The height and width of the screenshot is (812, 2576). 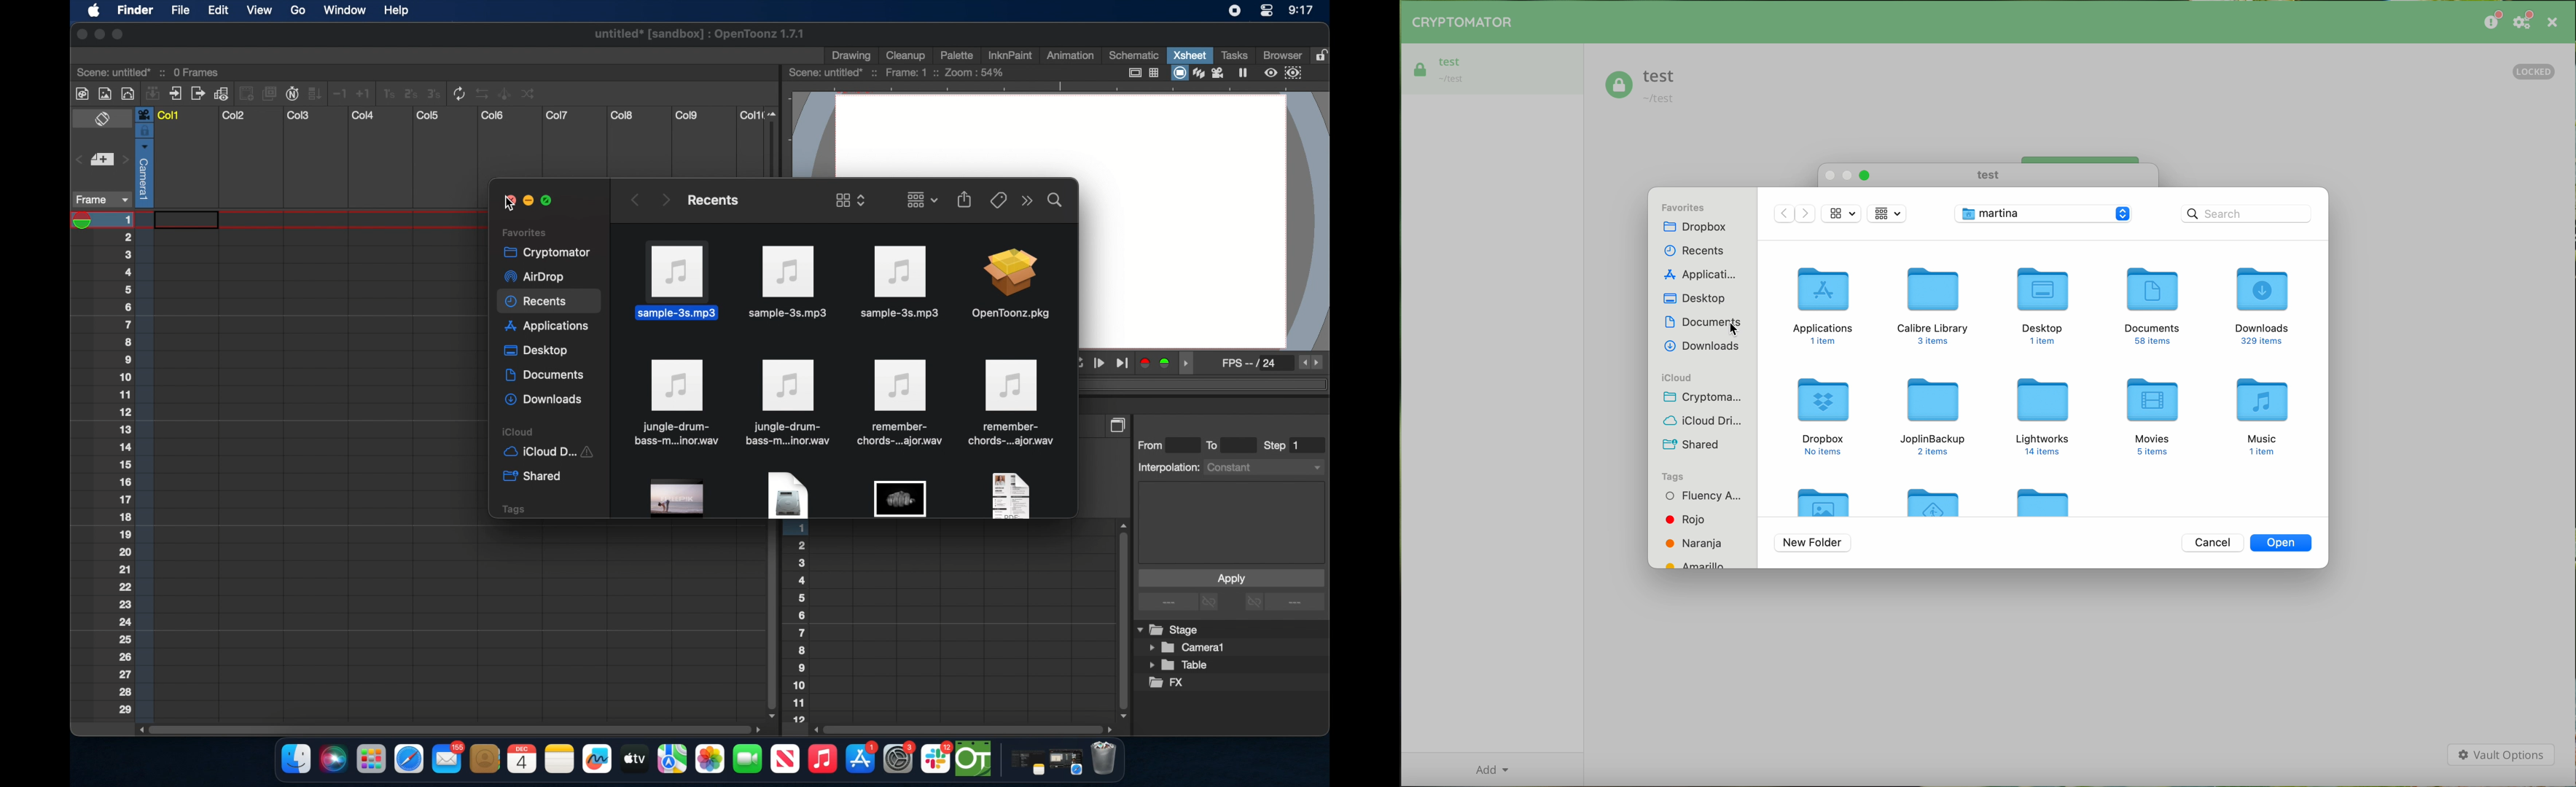 I want to click on downloads, so click(x=2265, y=304).